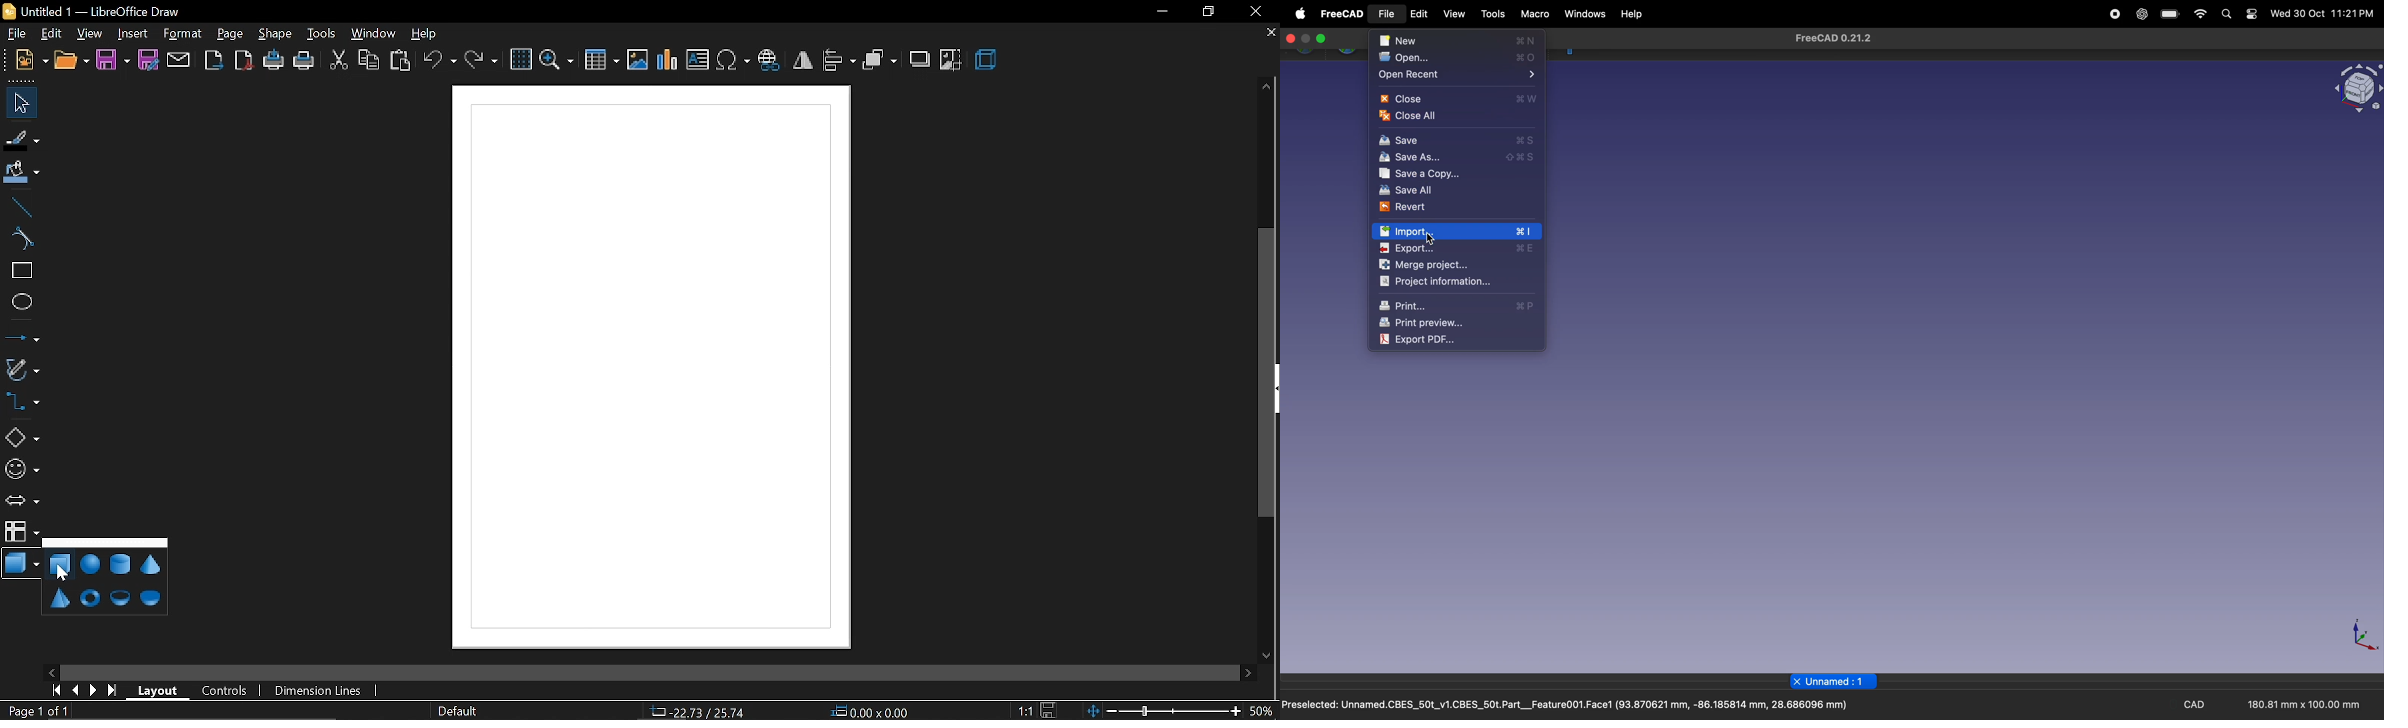 The width and height of the screenshot is (2408, 728). What do you see at coordinates (304, 63) in the screenshot?
I see `print` at bounding box center [304, 63].